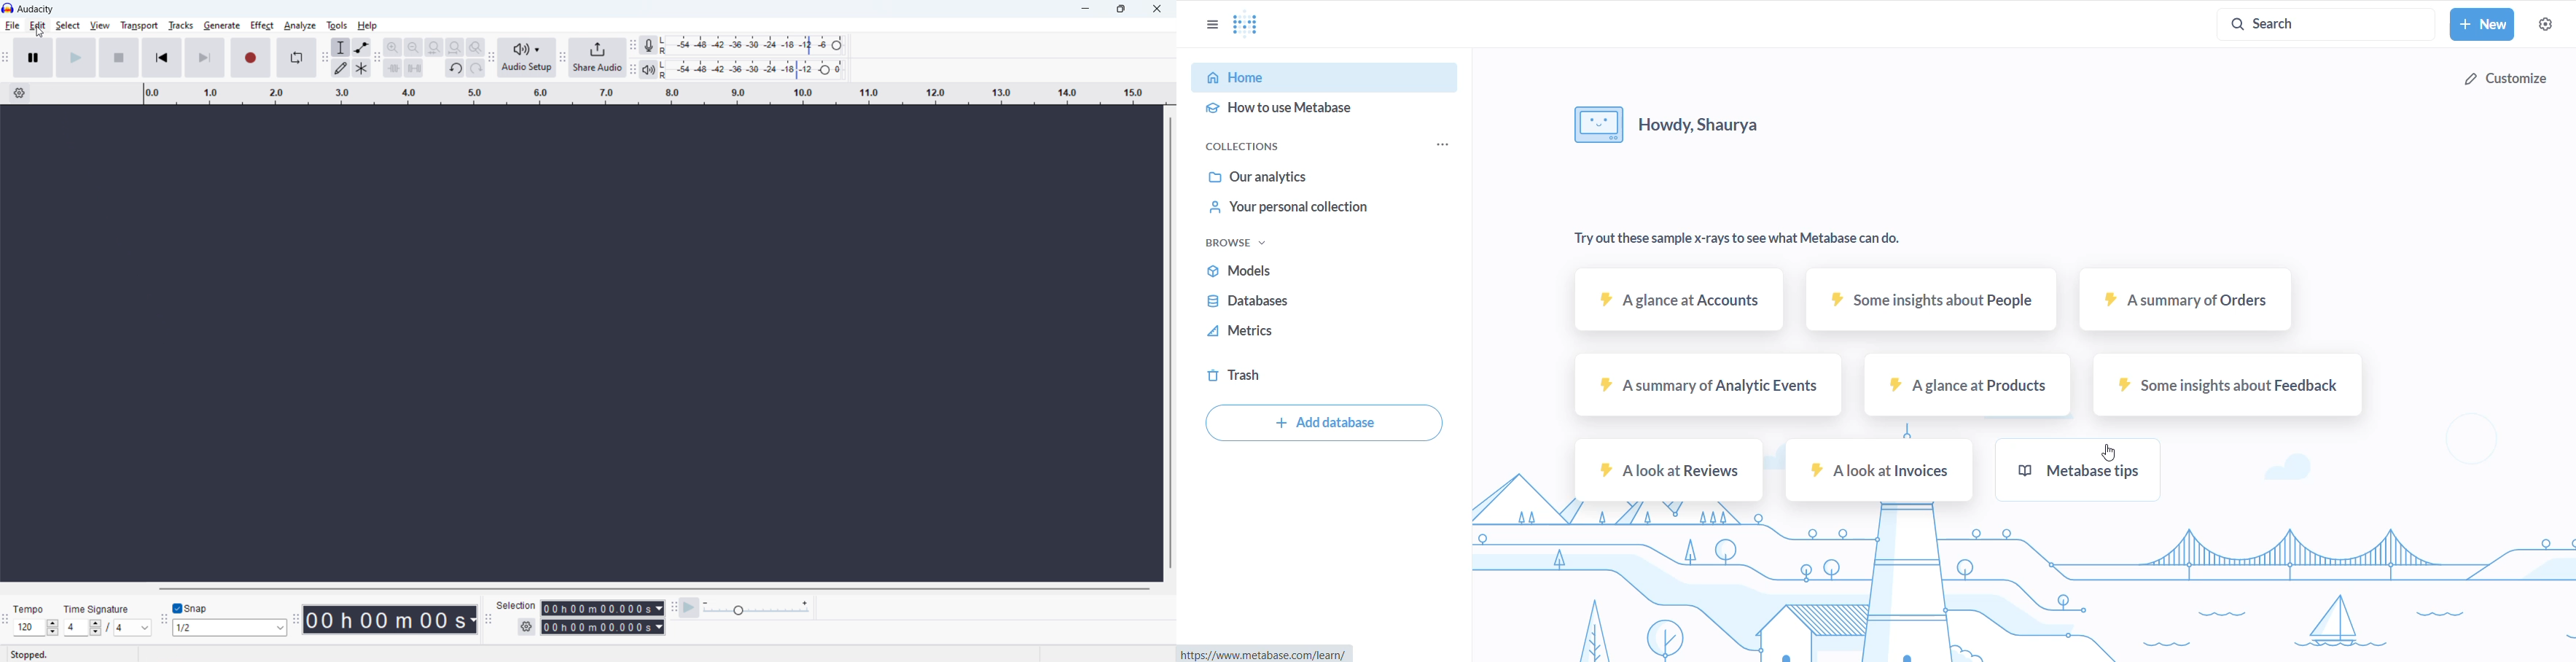 This screenshot has width=2576, height=672. What do you see at coordinates (2225, 389) in the screenshot?
I see `Some insights about feedback sample` at bounding box center [2225, 389].